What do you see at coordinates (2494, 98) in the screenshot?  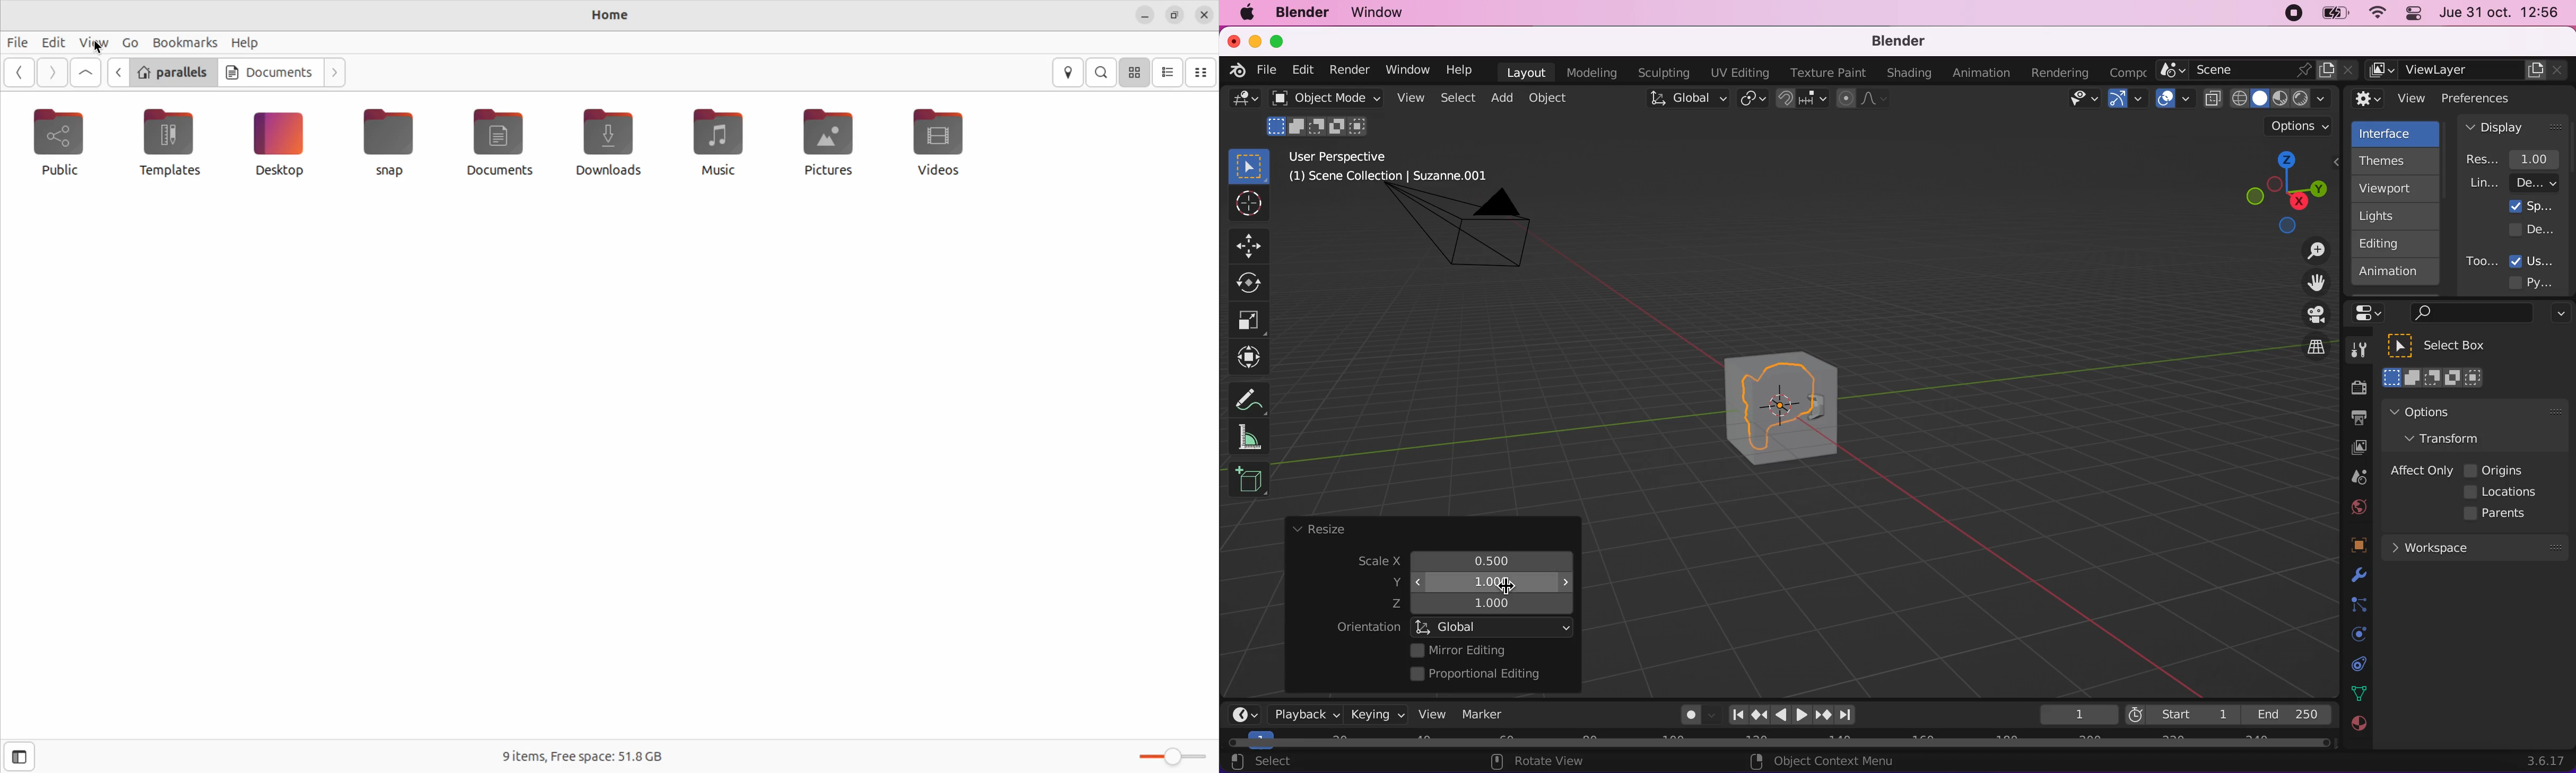 I see `preferences` at bounding box center [2494, 98].